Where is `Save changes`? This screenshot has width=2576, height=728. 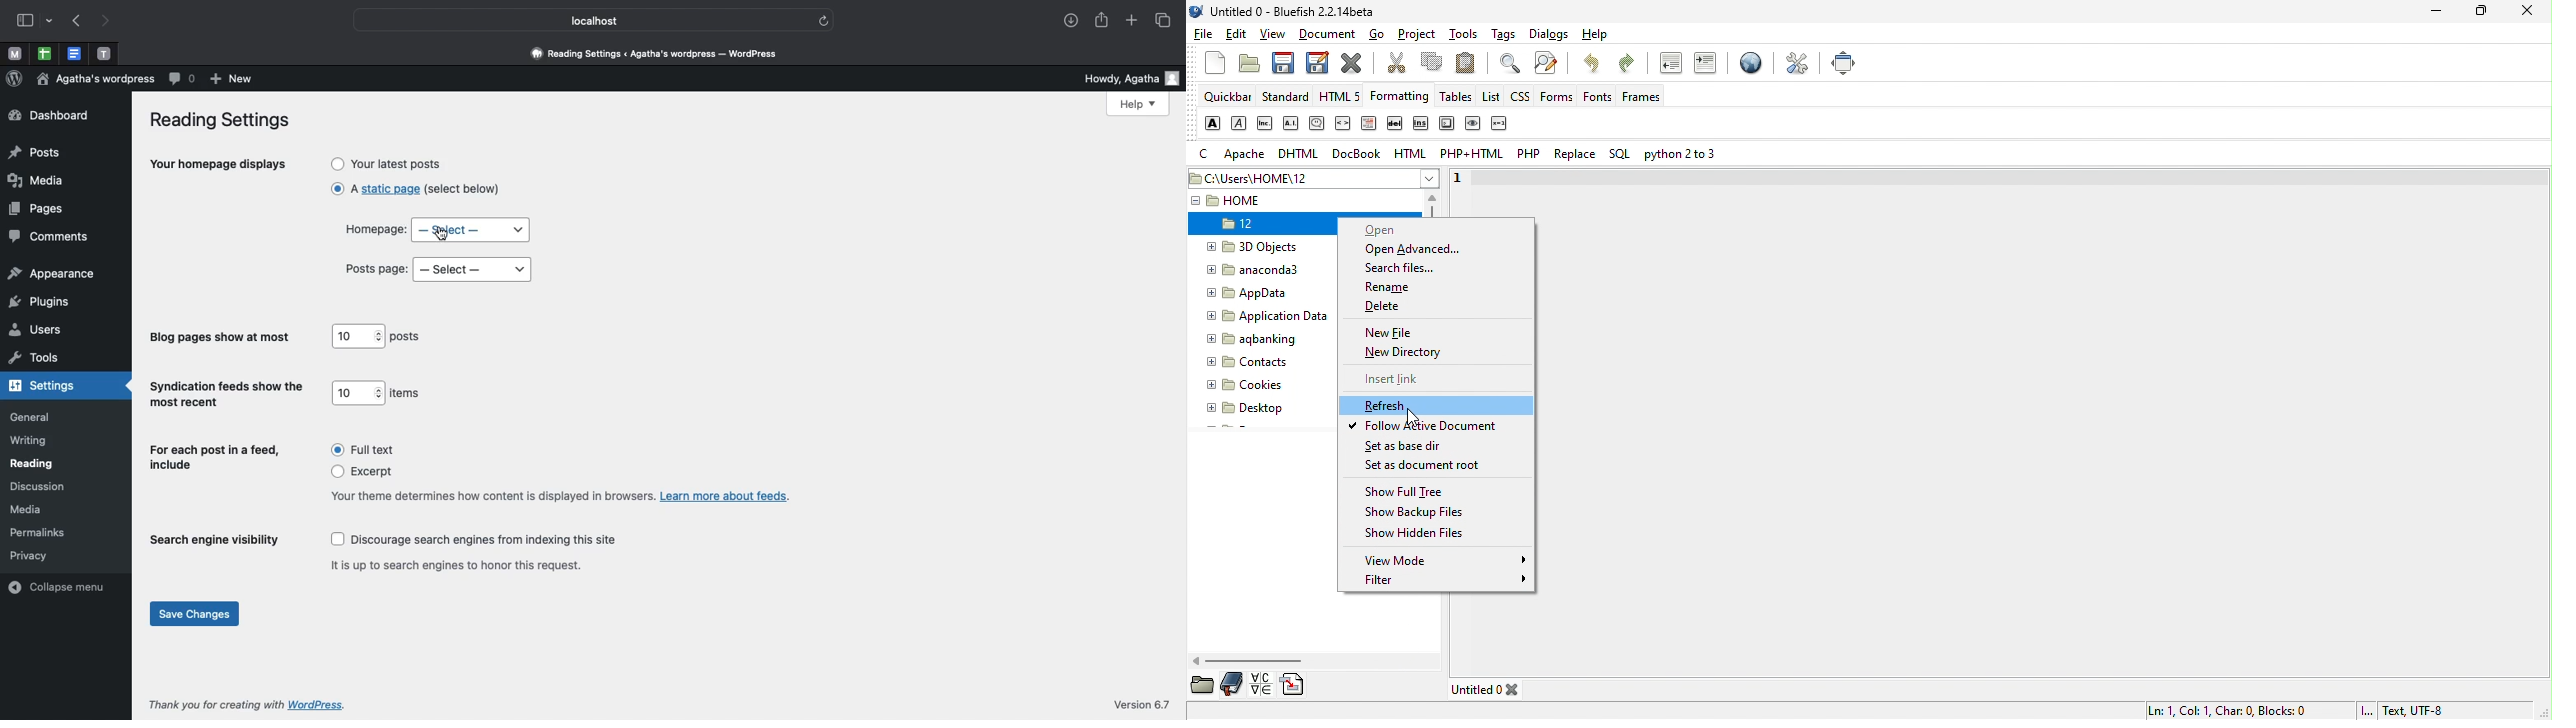 Save changes is located at coordinates (196, 615).